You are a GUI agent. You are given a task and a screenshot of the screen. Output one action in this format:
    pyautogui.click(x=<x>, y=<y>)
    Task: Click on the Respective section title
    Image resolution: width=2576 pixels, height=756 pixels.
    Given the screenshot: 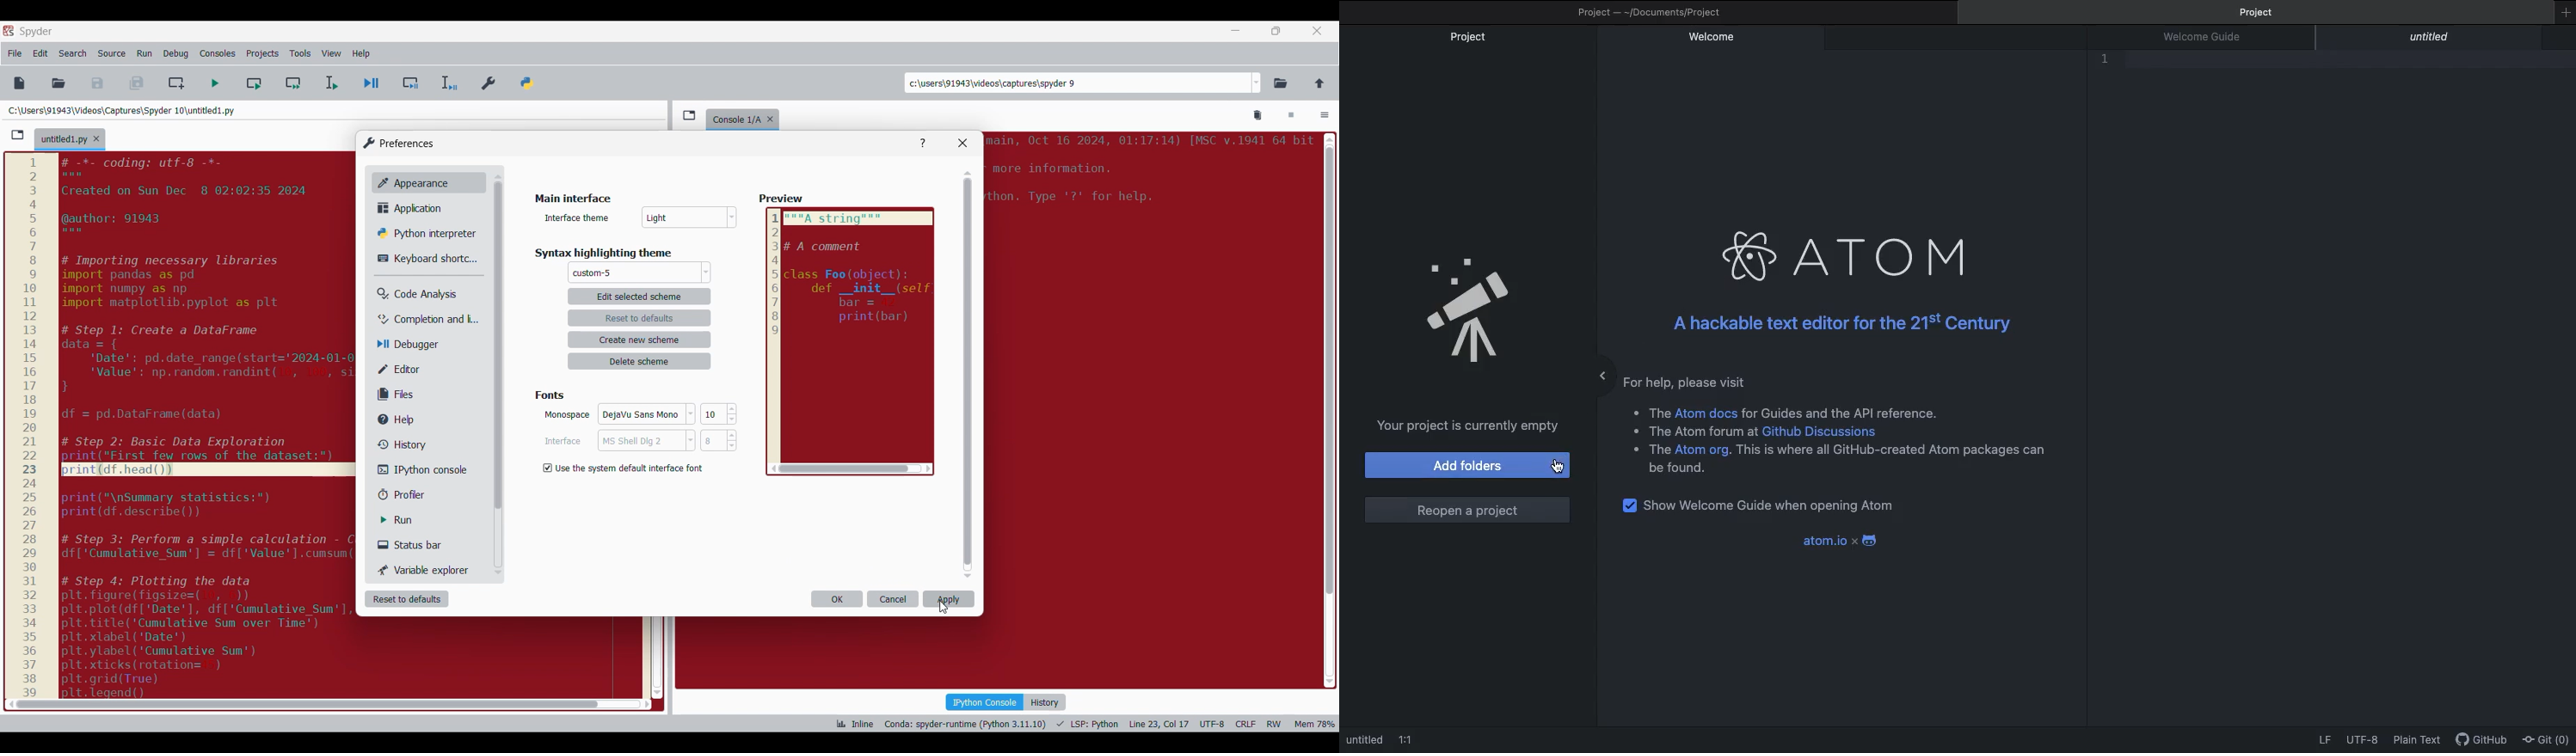 What is the action you would take?
    pyautogui.click(x=643, y=253)
    